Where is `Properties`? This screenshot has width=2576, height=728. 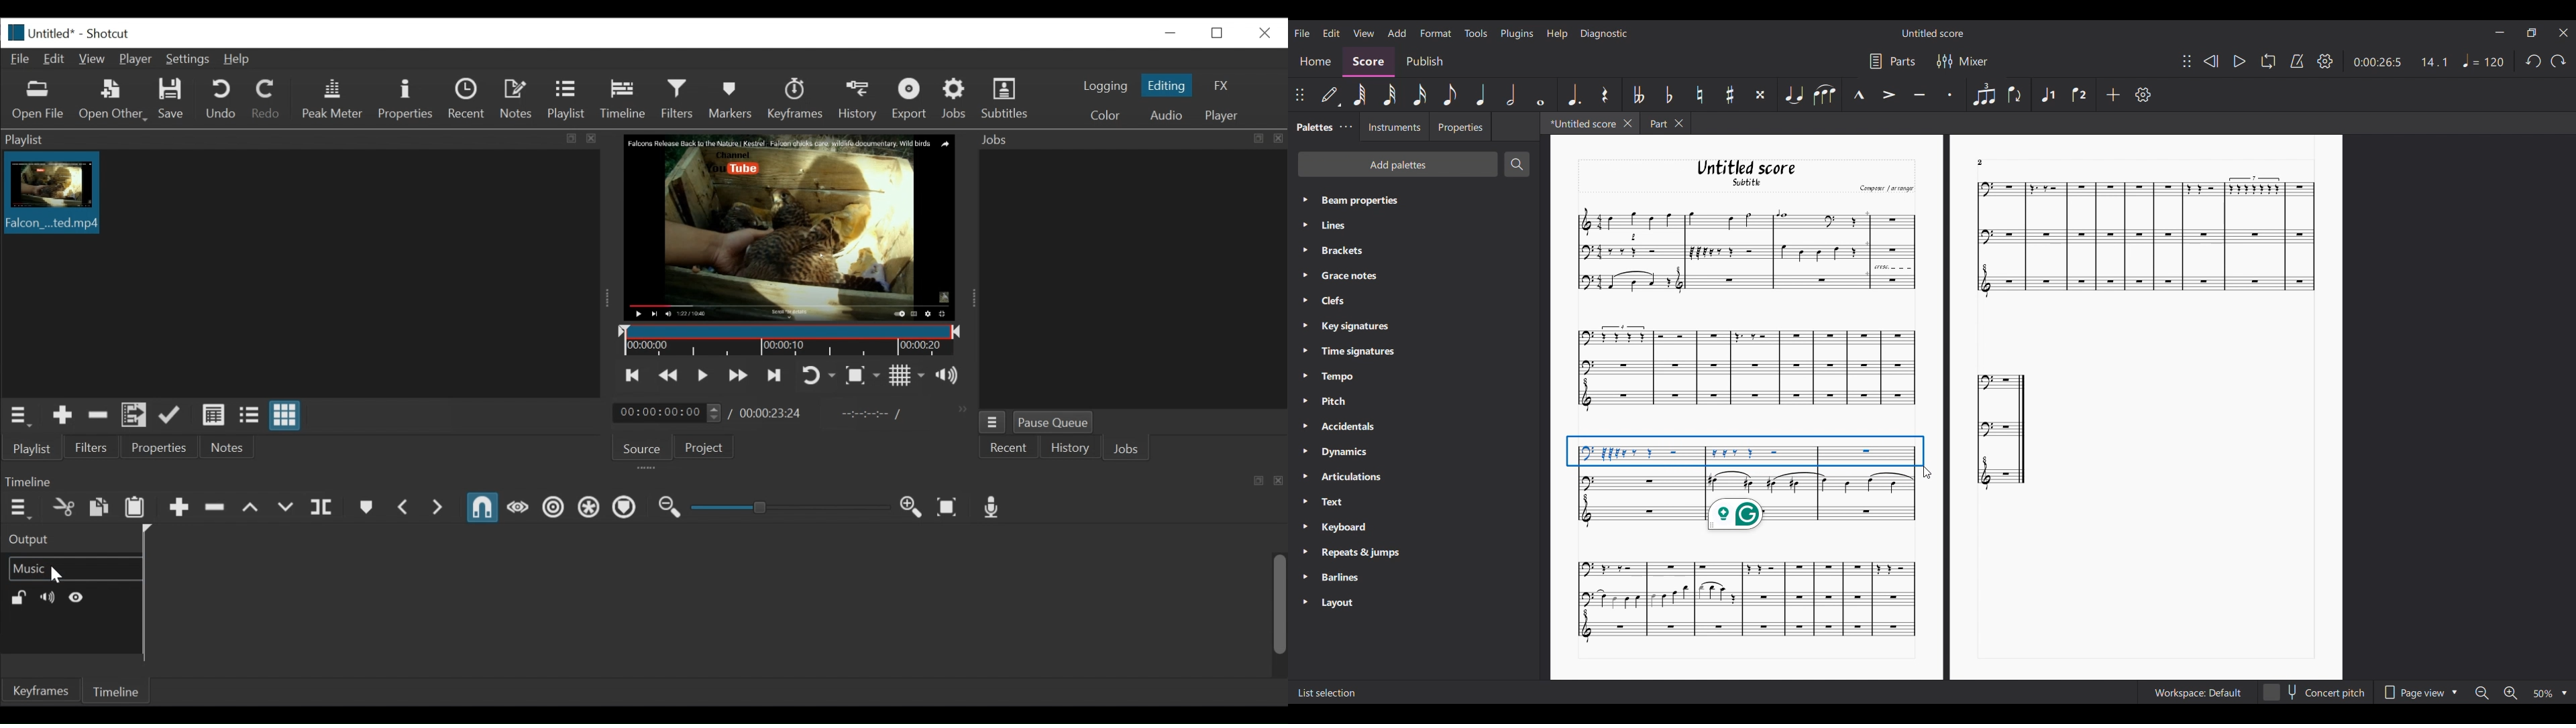
Properties is located at coordinates (405, 99).